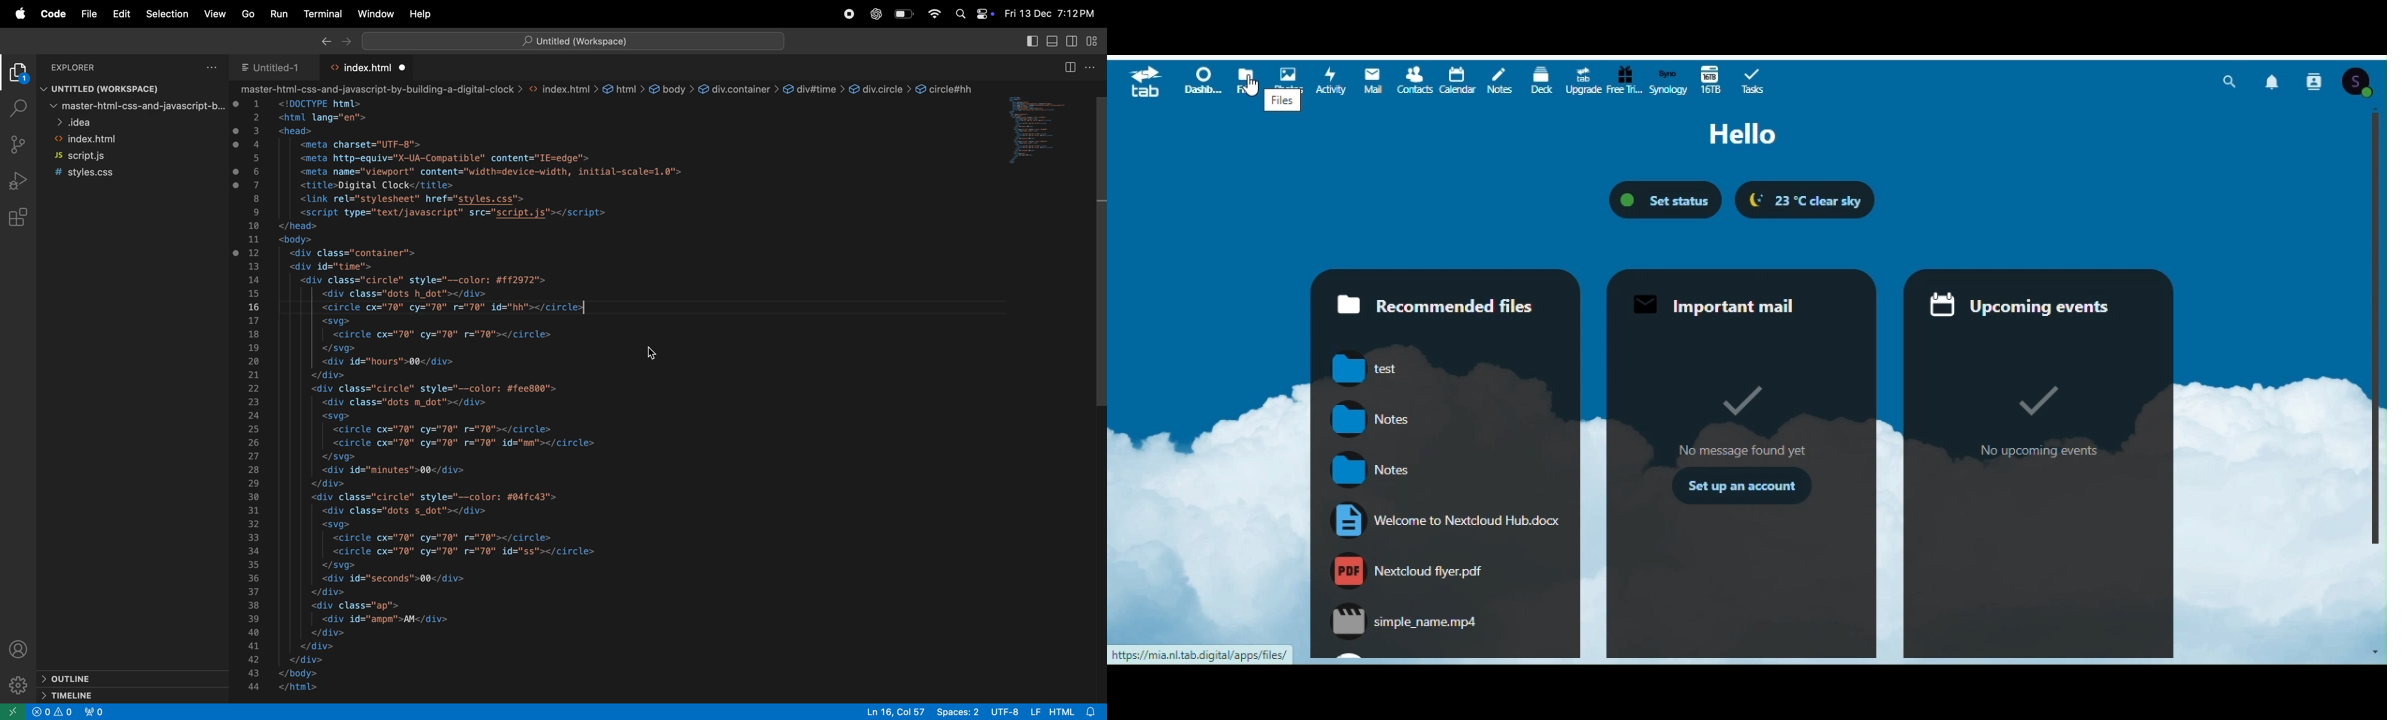  What do you see at coordinates (607, 89) in the screenshot?
I see `master-html-css-and-javascript-by-building-a-digital-clock > <> index.html > & html > & body > © div.container > @ div#time > &@ div.circle>SVG>Circle##hh` at bounding box center [607, 89].